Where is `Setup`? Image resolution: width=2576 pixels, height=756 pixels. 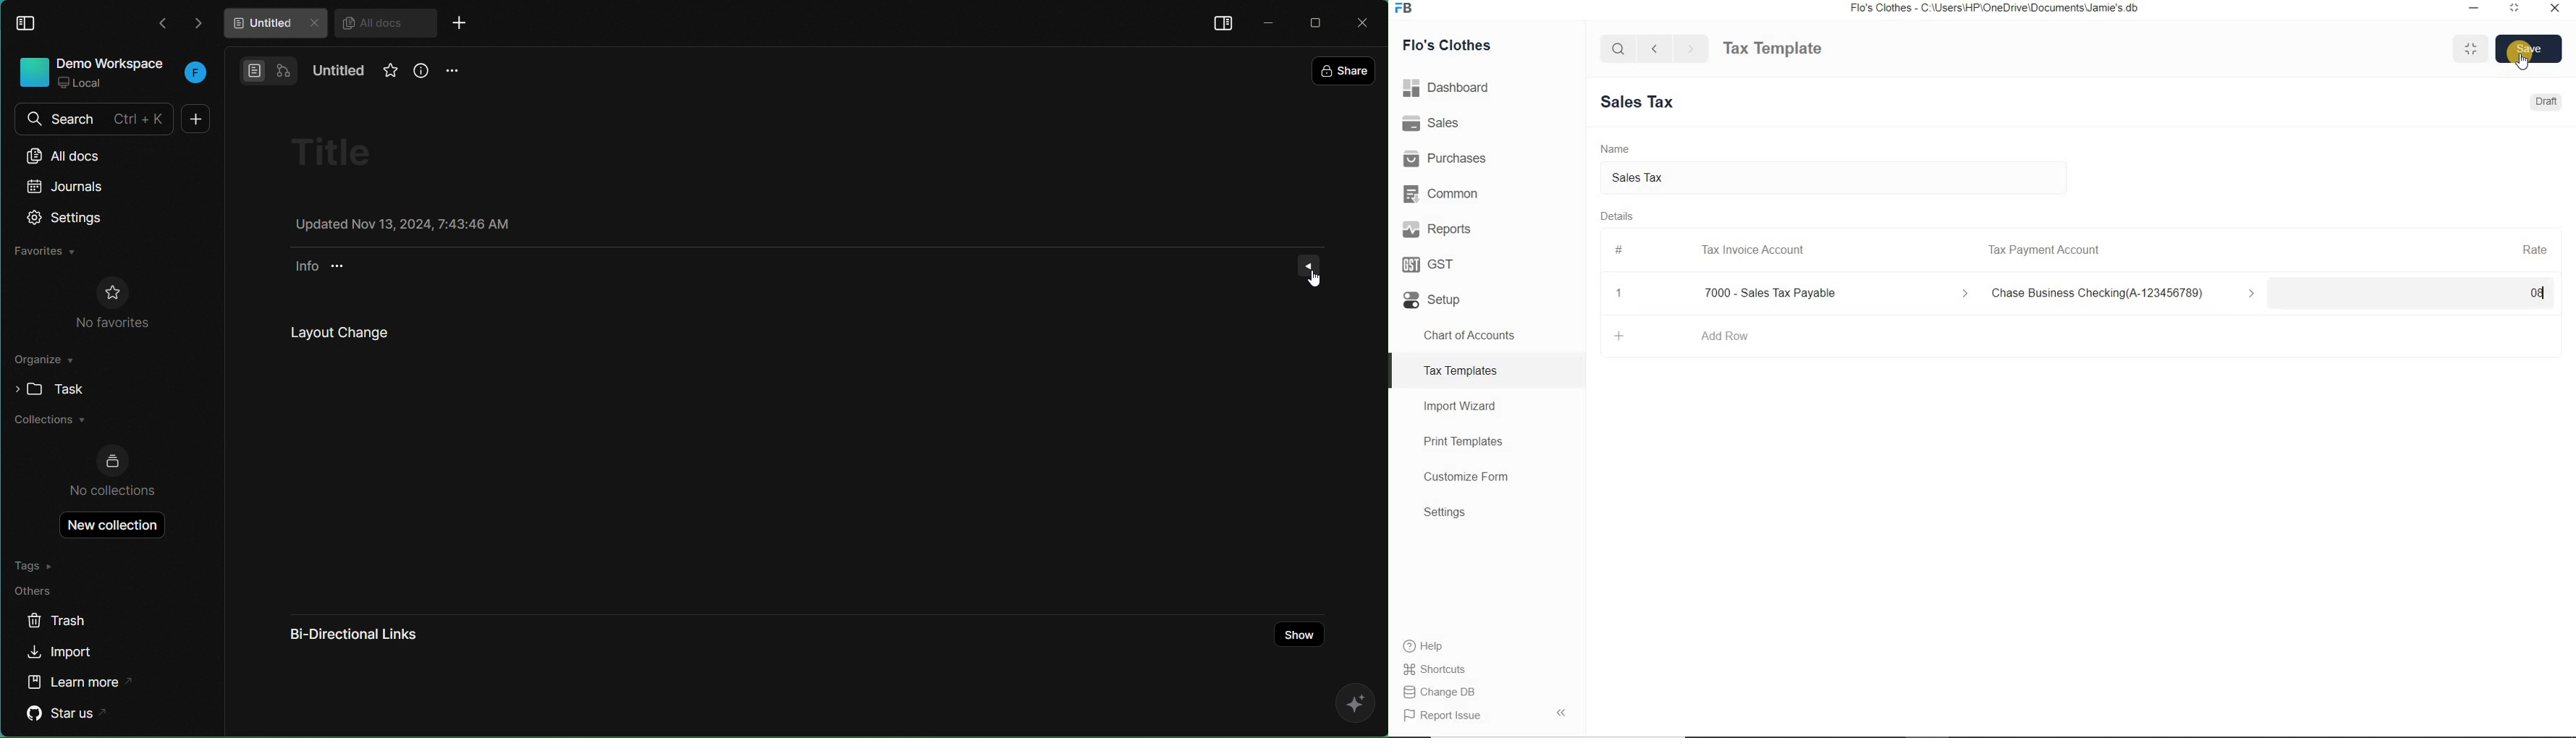 Setup is located at coordinates (1487, 297).